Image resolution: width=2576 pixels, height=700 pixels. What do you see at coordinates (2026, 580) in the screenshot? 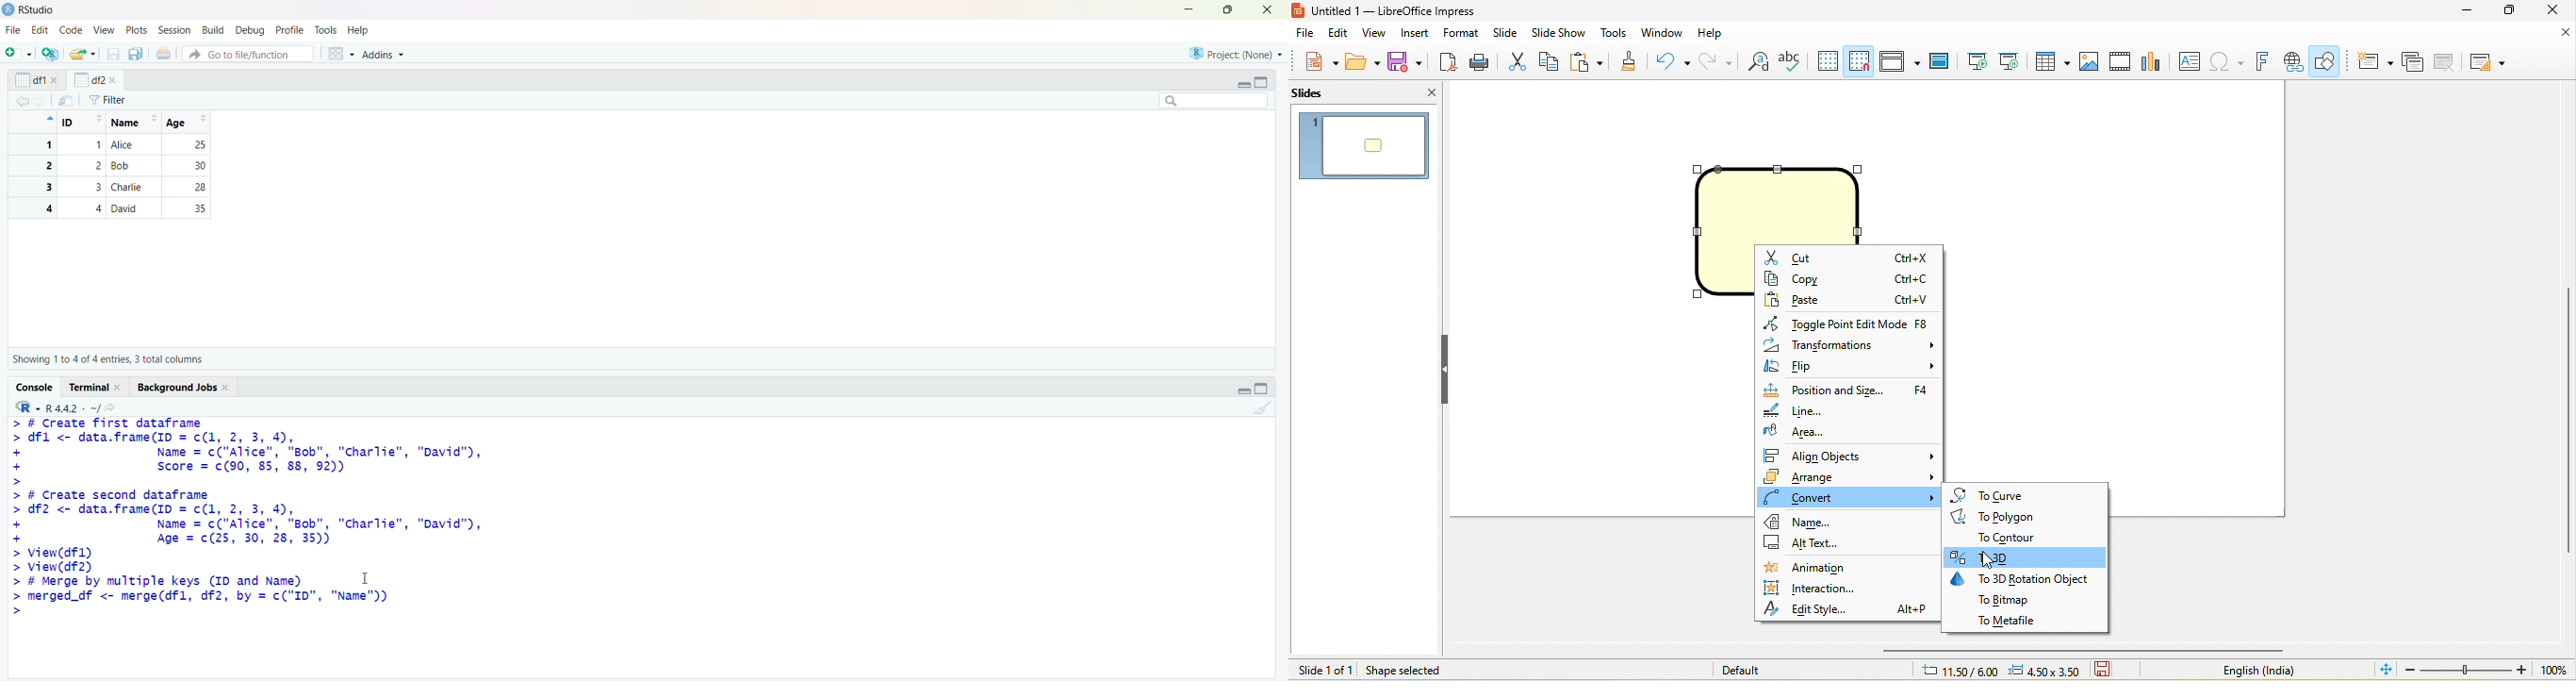
I see `to 3d rotation object` at bounding box center [2026, 580].